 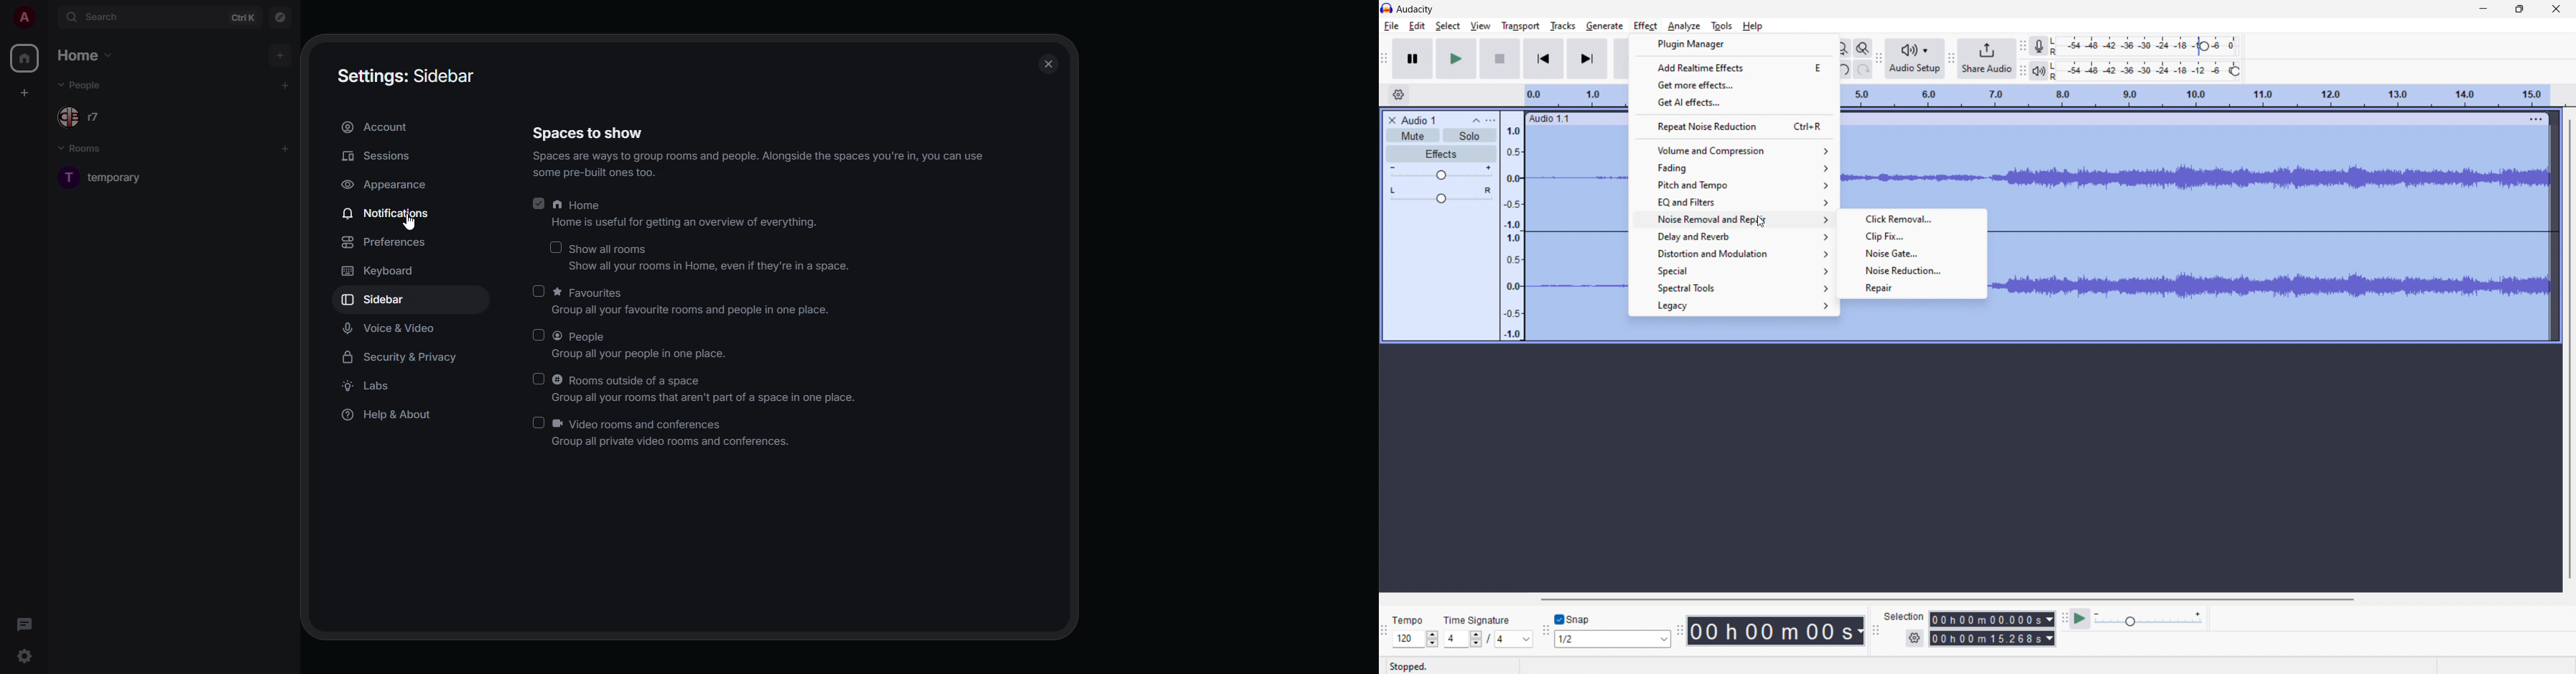 I want to click on clip fix, so click(x=1912, y=237).